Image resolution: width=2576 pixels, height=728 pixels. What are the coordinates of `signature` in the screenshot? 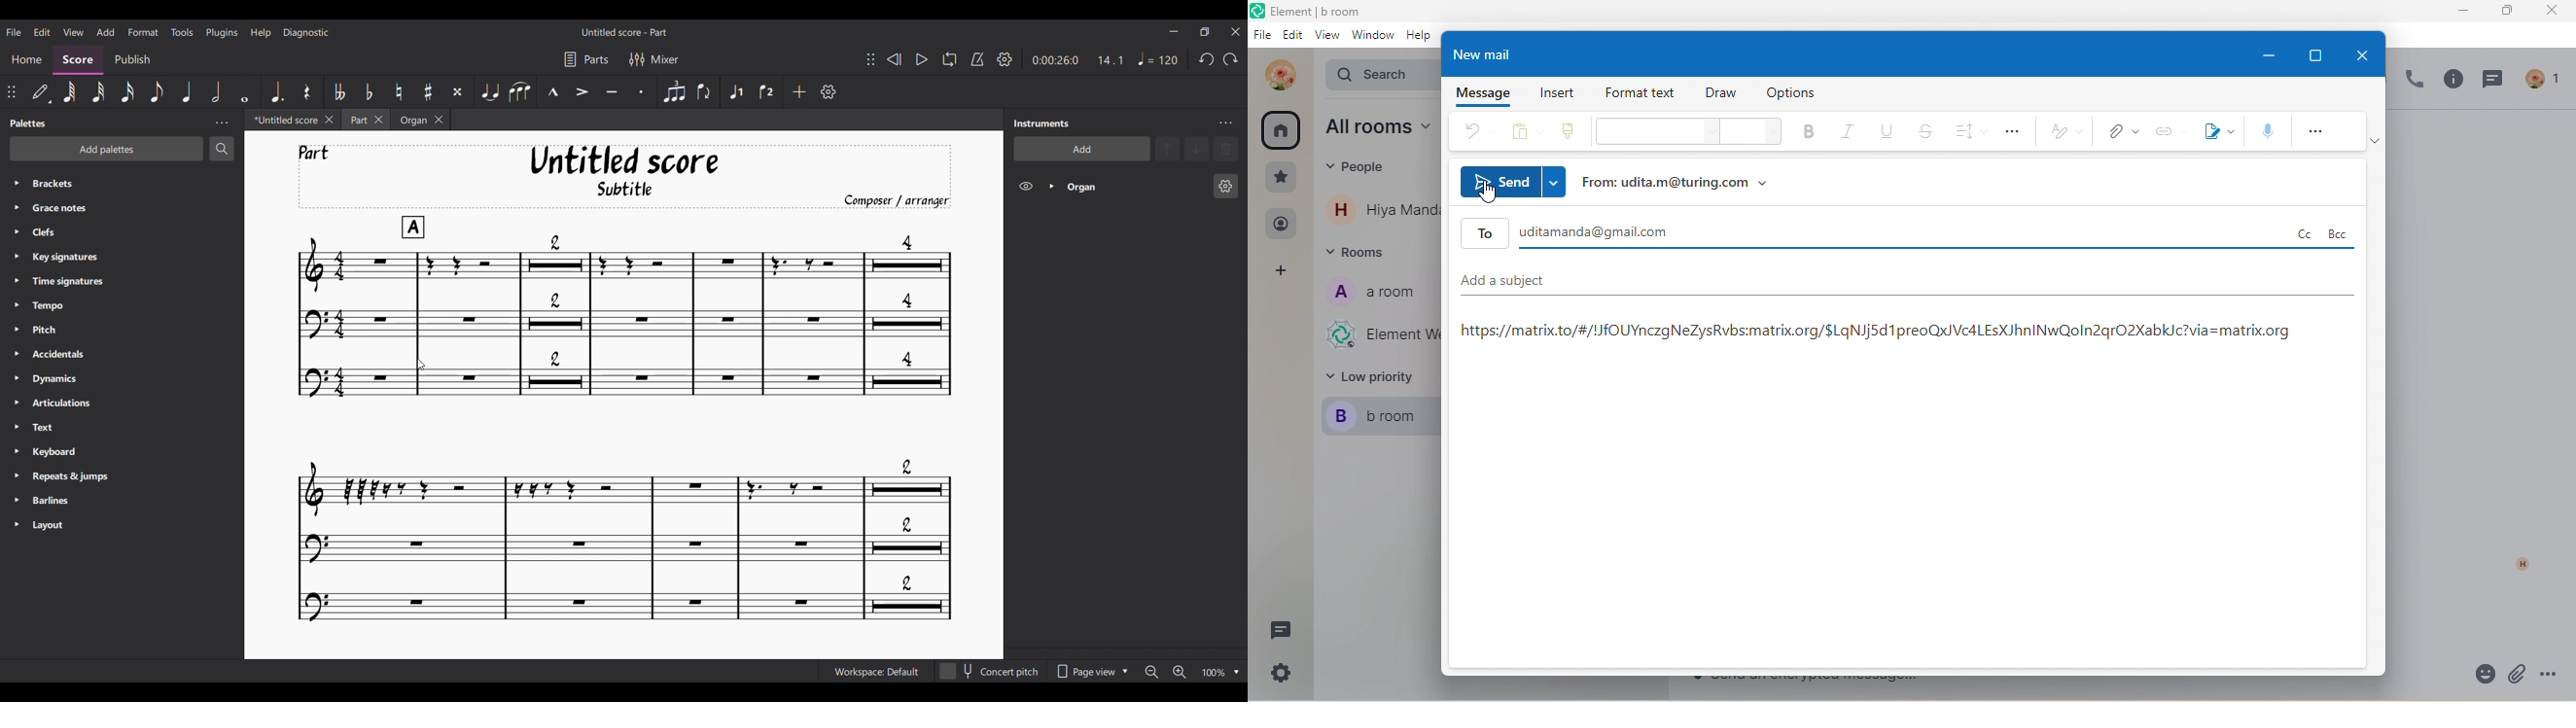 It's located at (2216, 132).